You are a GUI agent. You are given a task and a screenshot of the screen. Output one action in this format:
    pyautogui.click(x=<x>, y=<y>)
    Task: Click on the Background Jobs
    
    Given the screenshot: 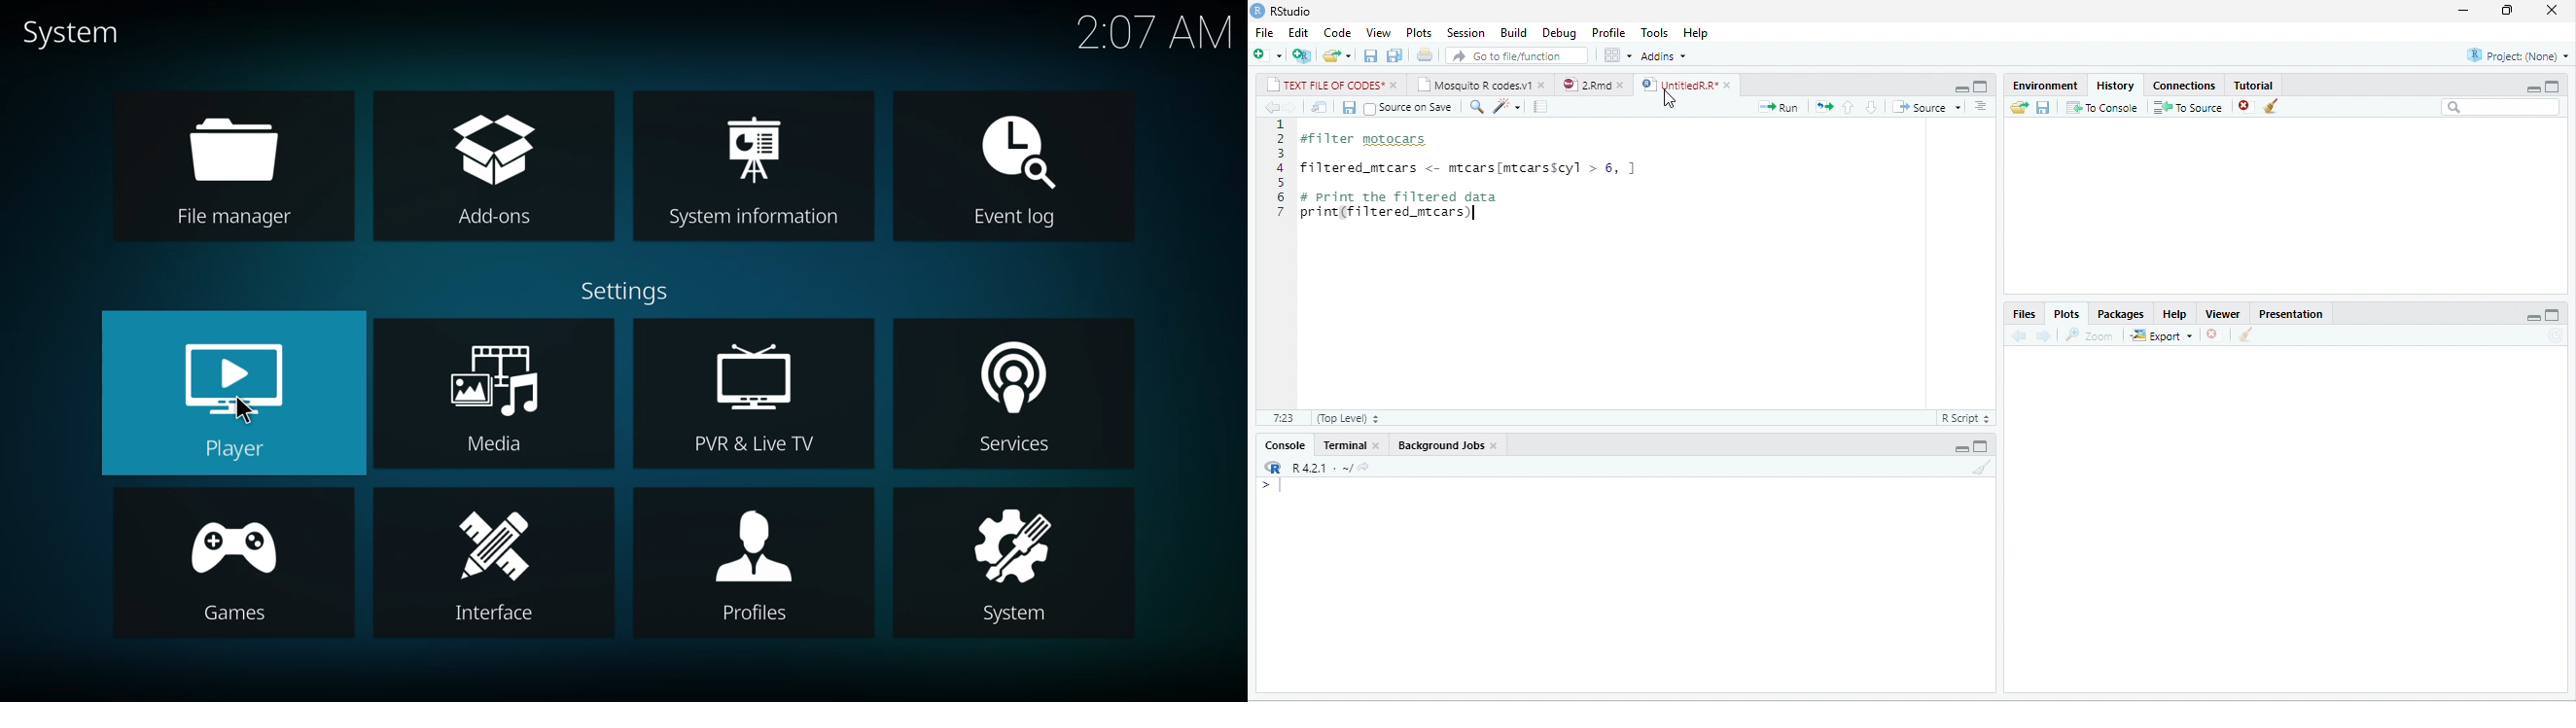 What is the action you would take?
    pyautogui.click(x=1439, y=445)
    